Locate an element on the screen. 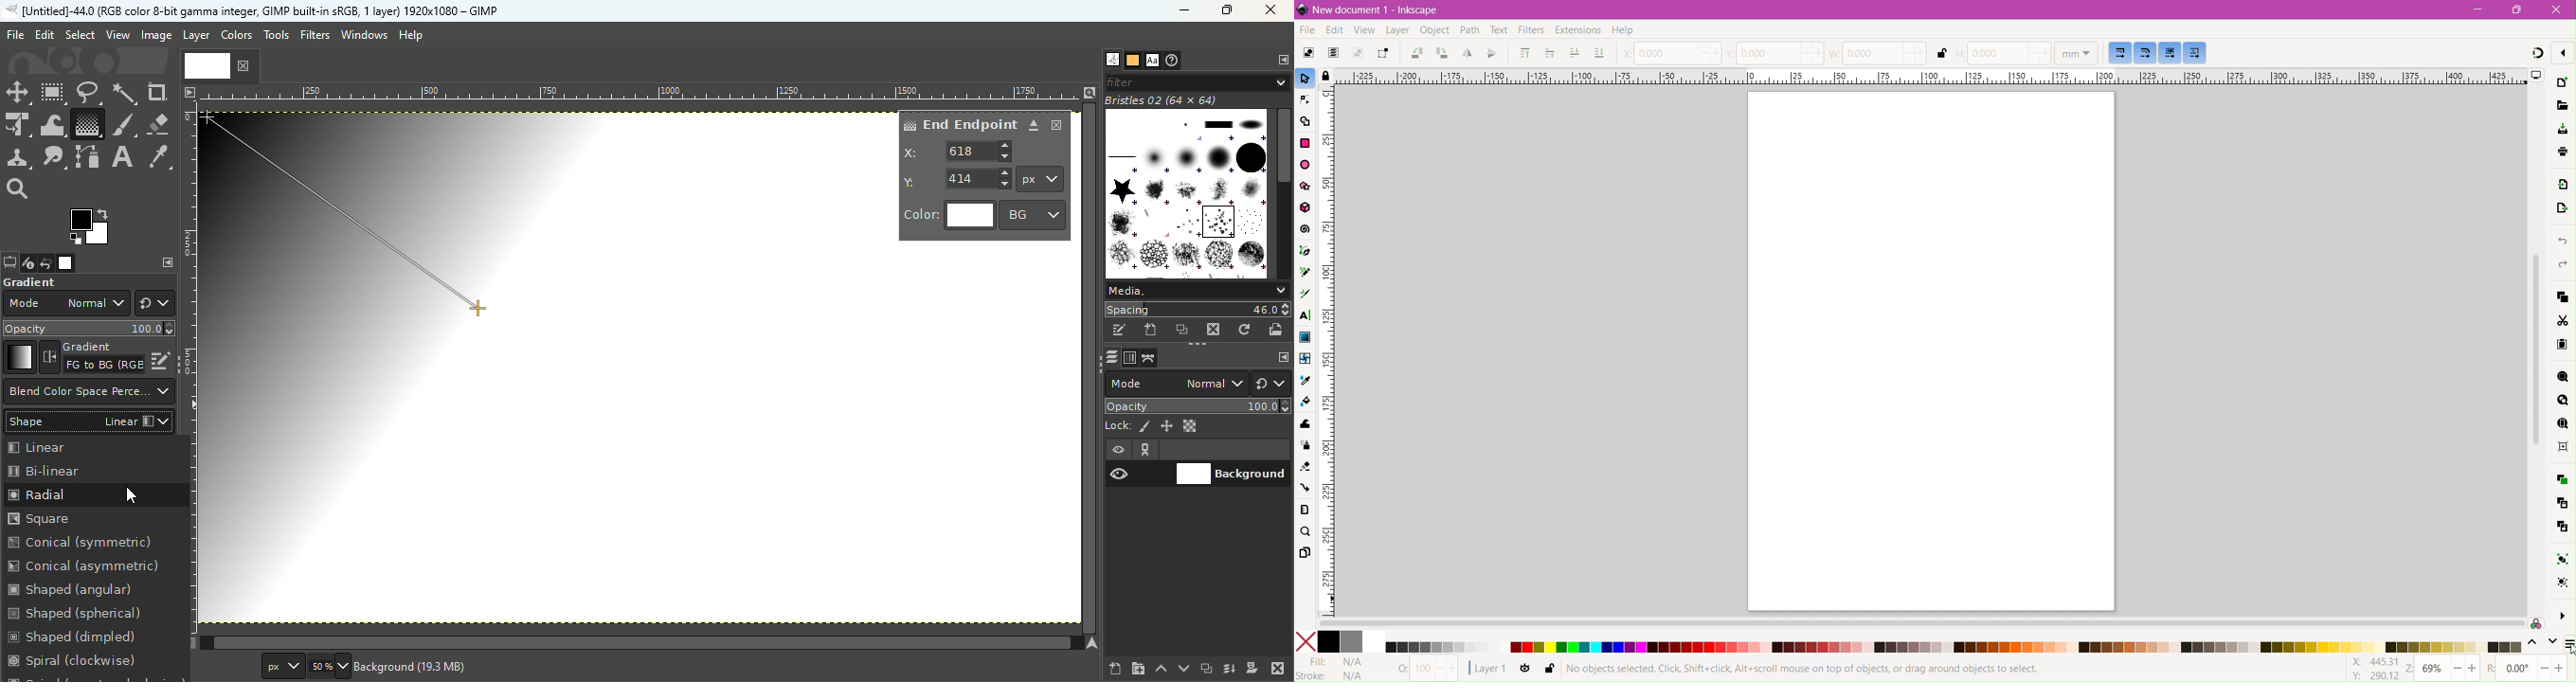 This screenshot has width=2576, height=700. Eraser Tool is located at coordinates (1306, 465).